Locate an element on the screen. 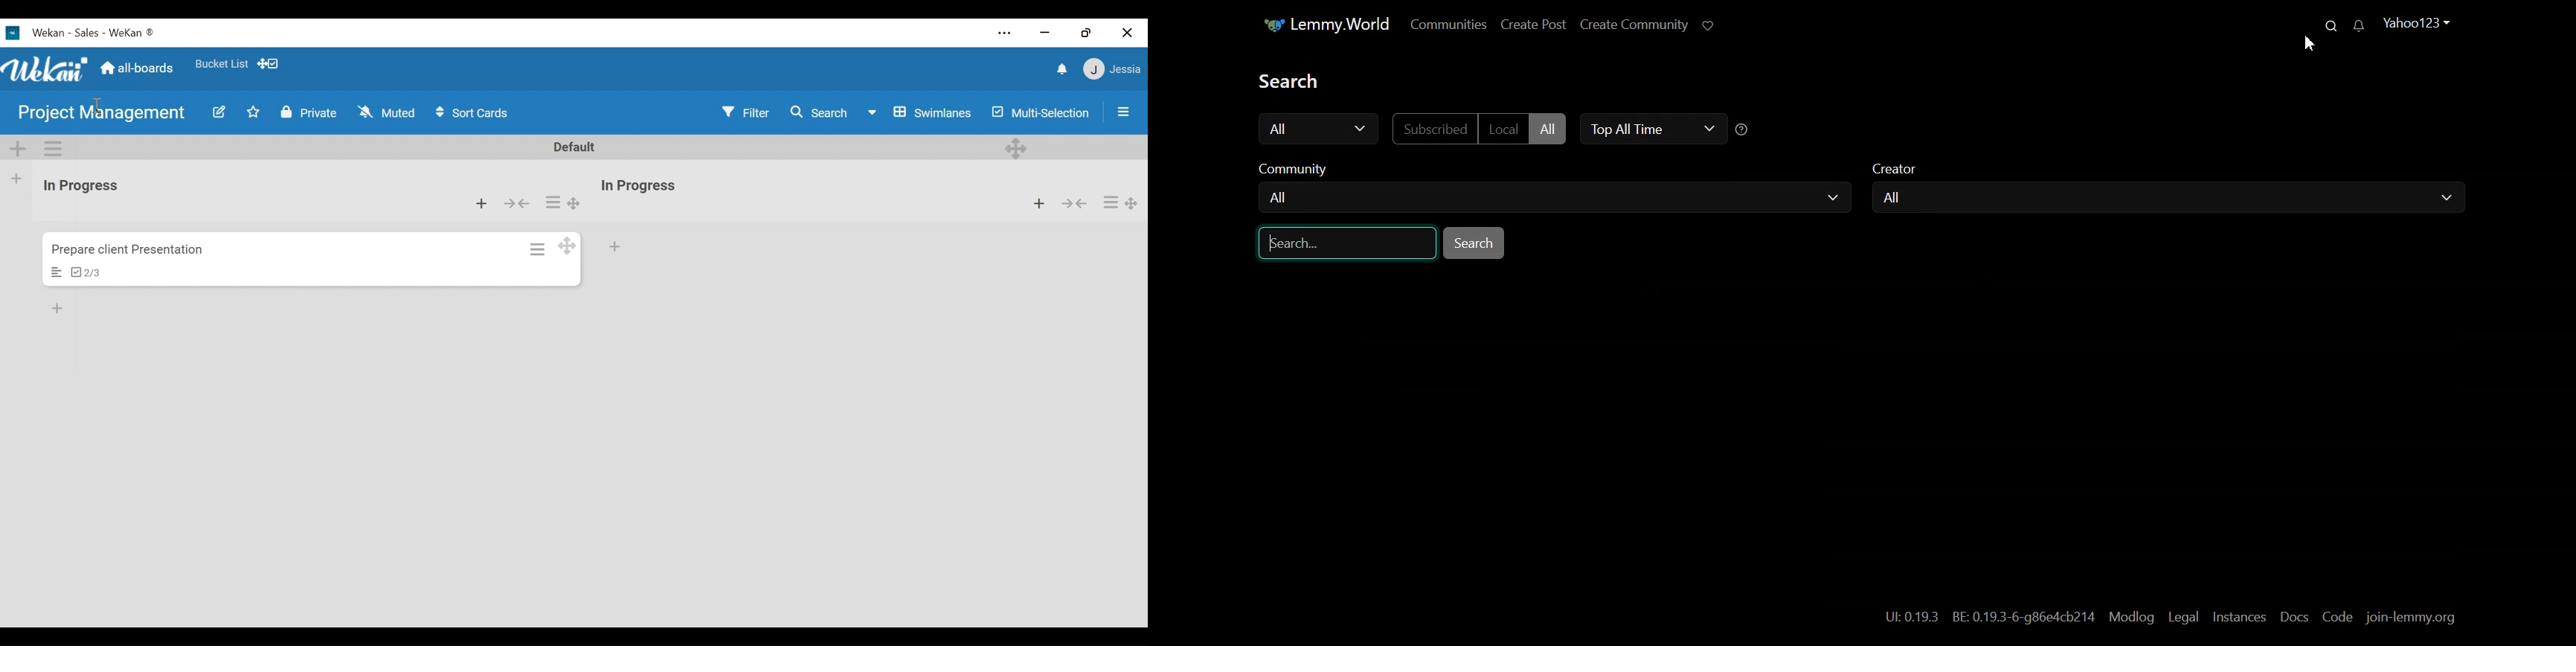 The height and width of the screenshot is (672, 2576). Add Swimlane is located at coordinates (16, 148).